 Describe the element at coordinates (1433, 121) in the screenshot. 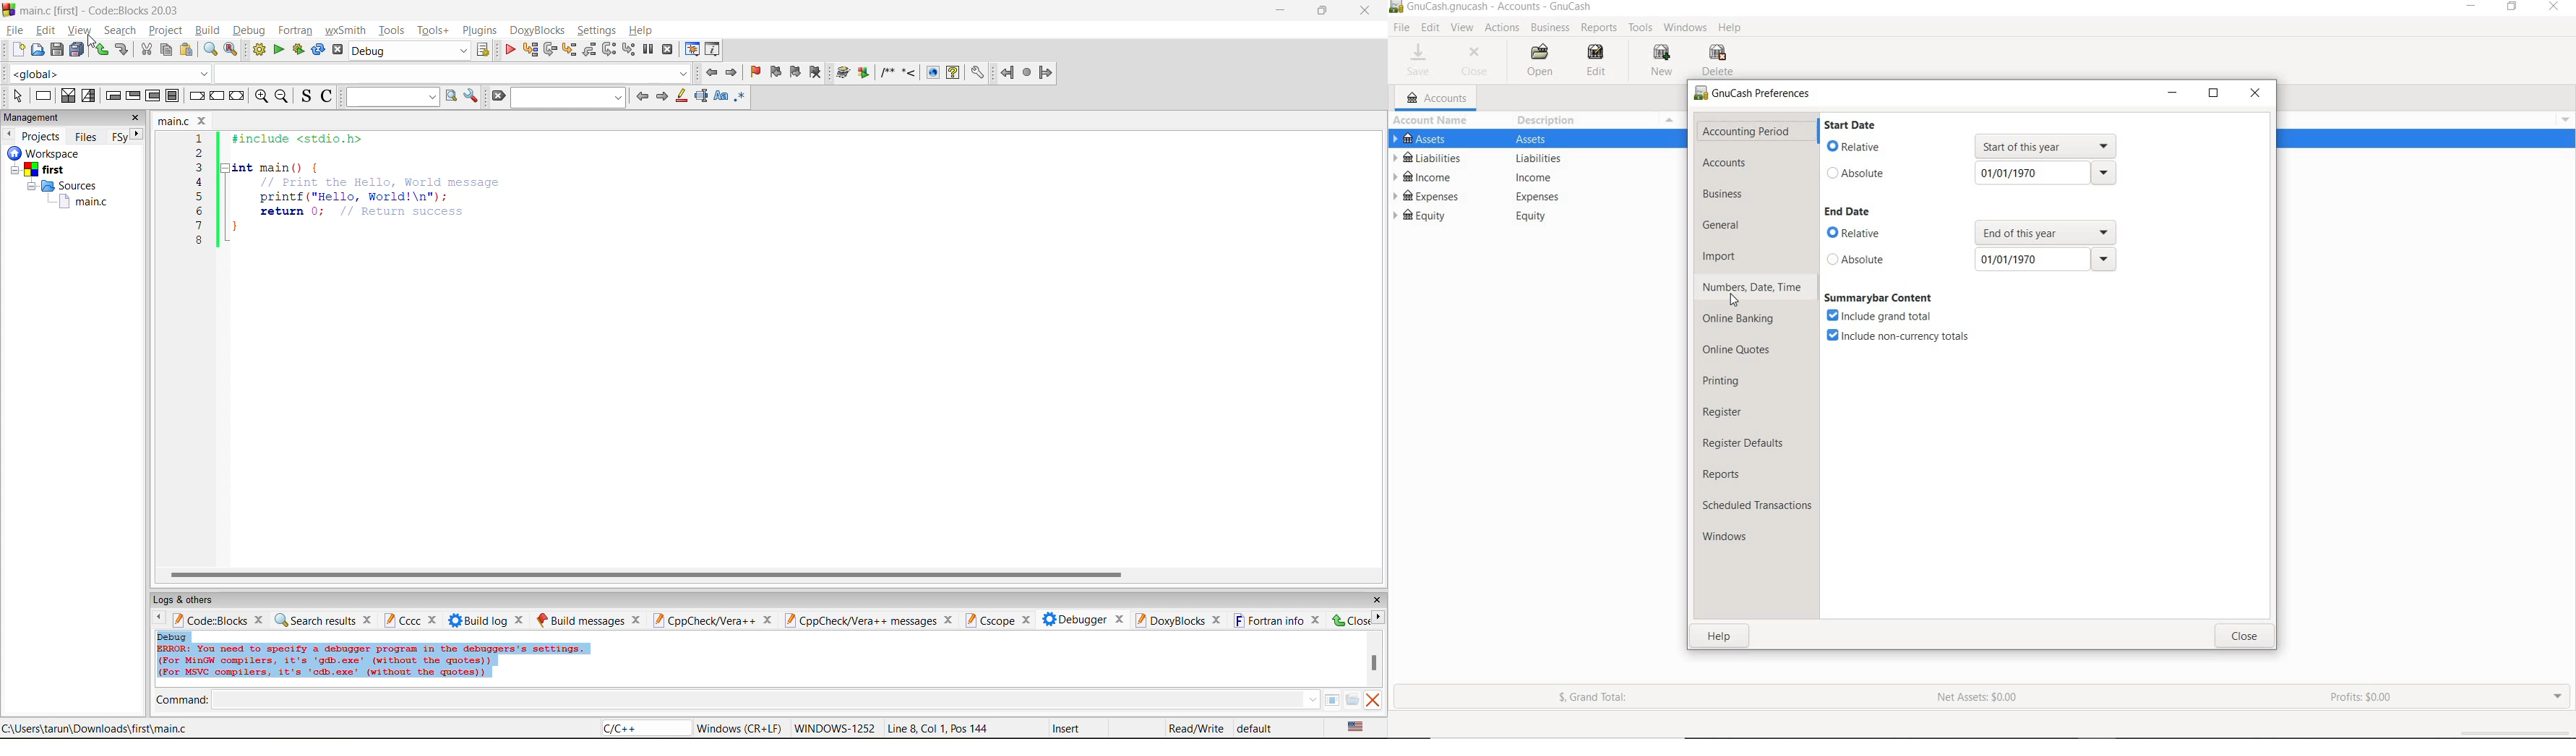

I see `ACCOUNT NAME` at that location.